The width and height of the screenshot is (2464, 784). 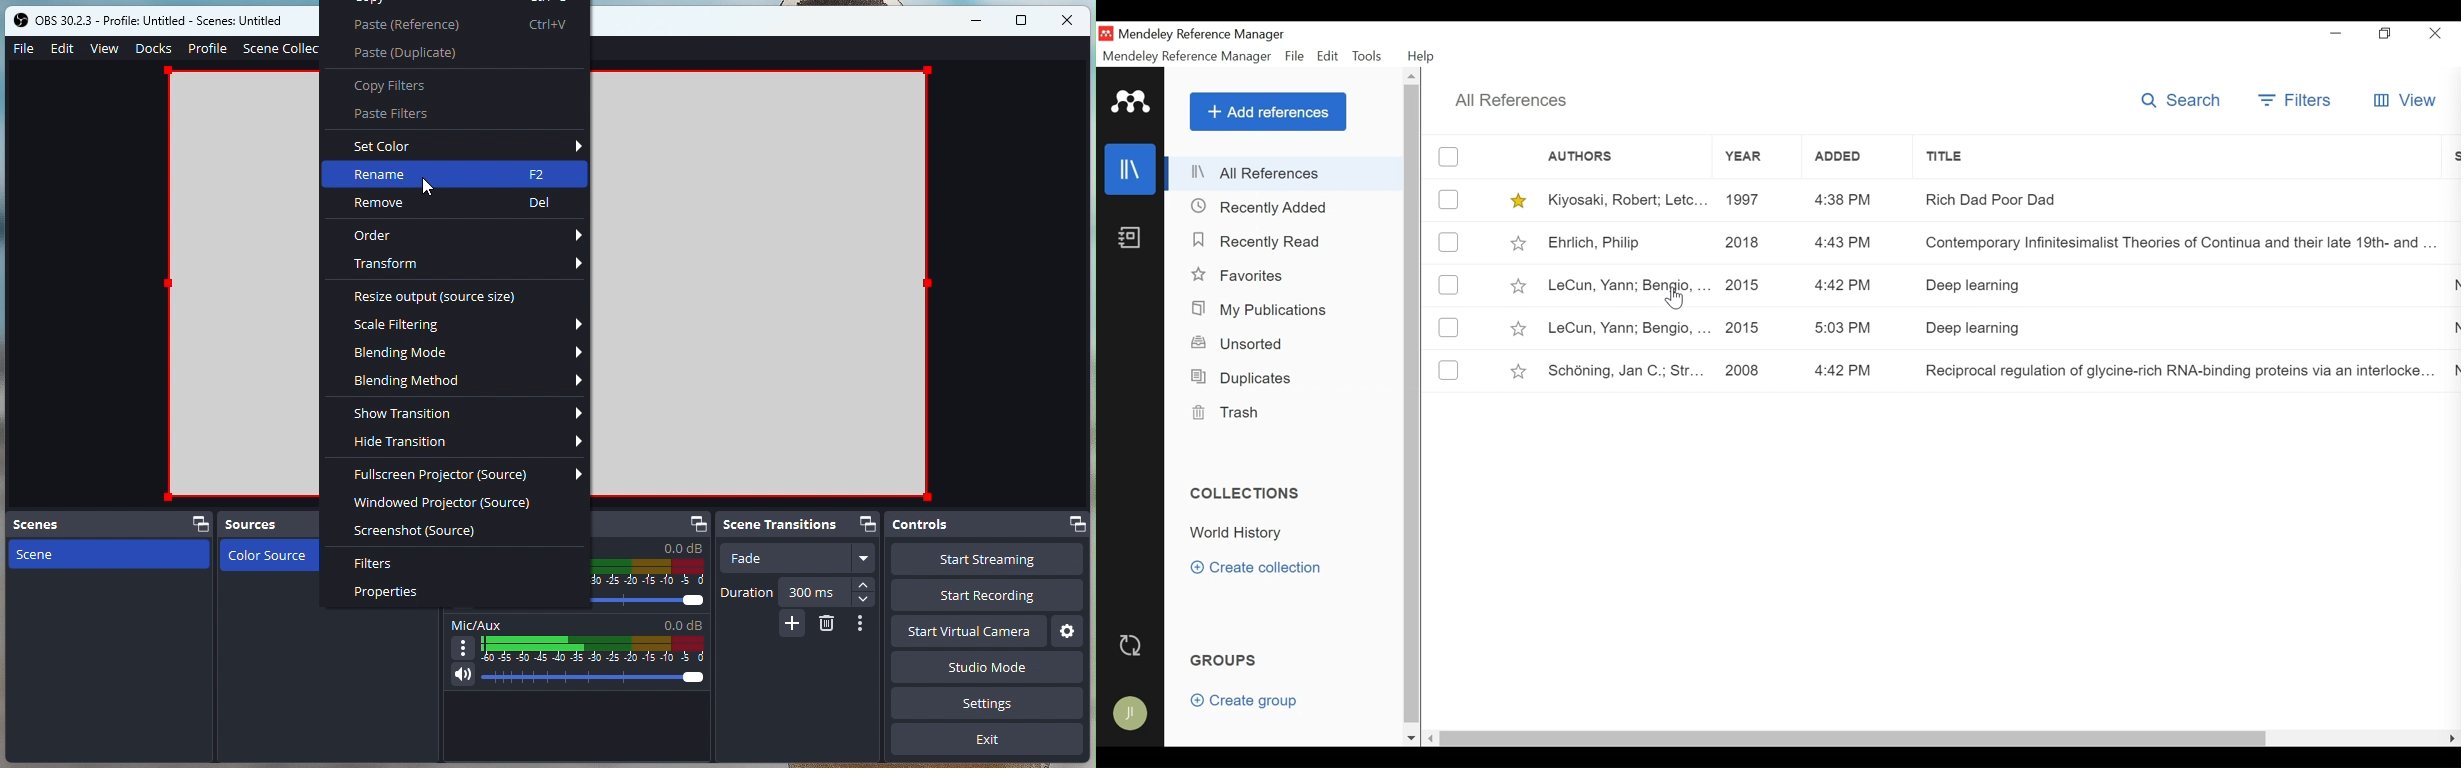 What do you see at coordinates (424, 530) in the screenshot?
I see `Screenshot (Source)` at bounding box center [424, 530].